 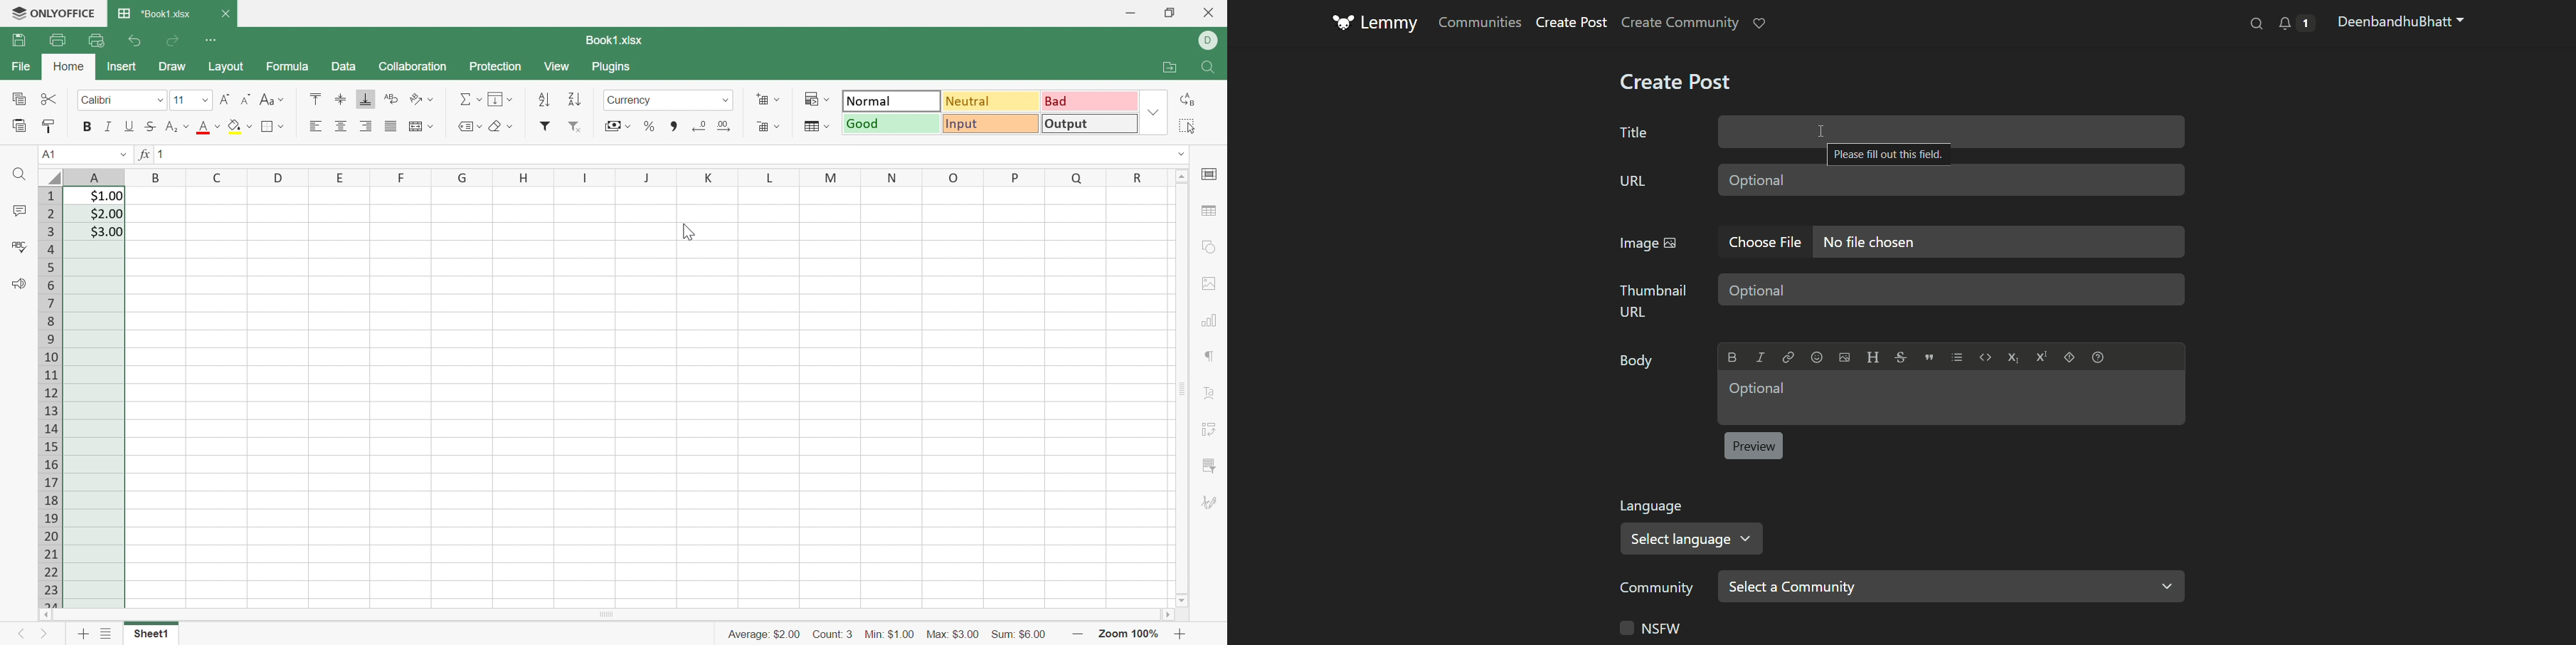 What do you see at coordinates (1732, 357) in the screenshot?
I see `Bold` at bounding box center [1732, 357].